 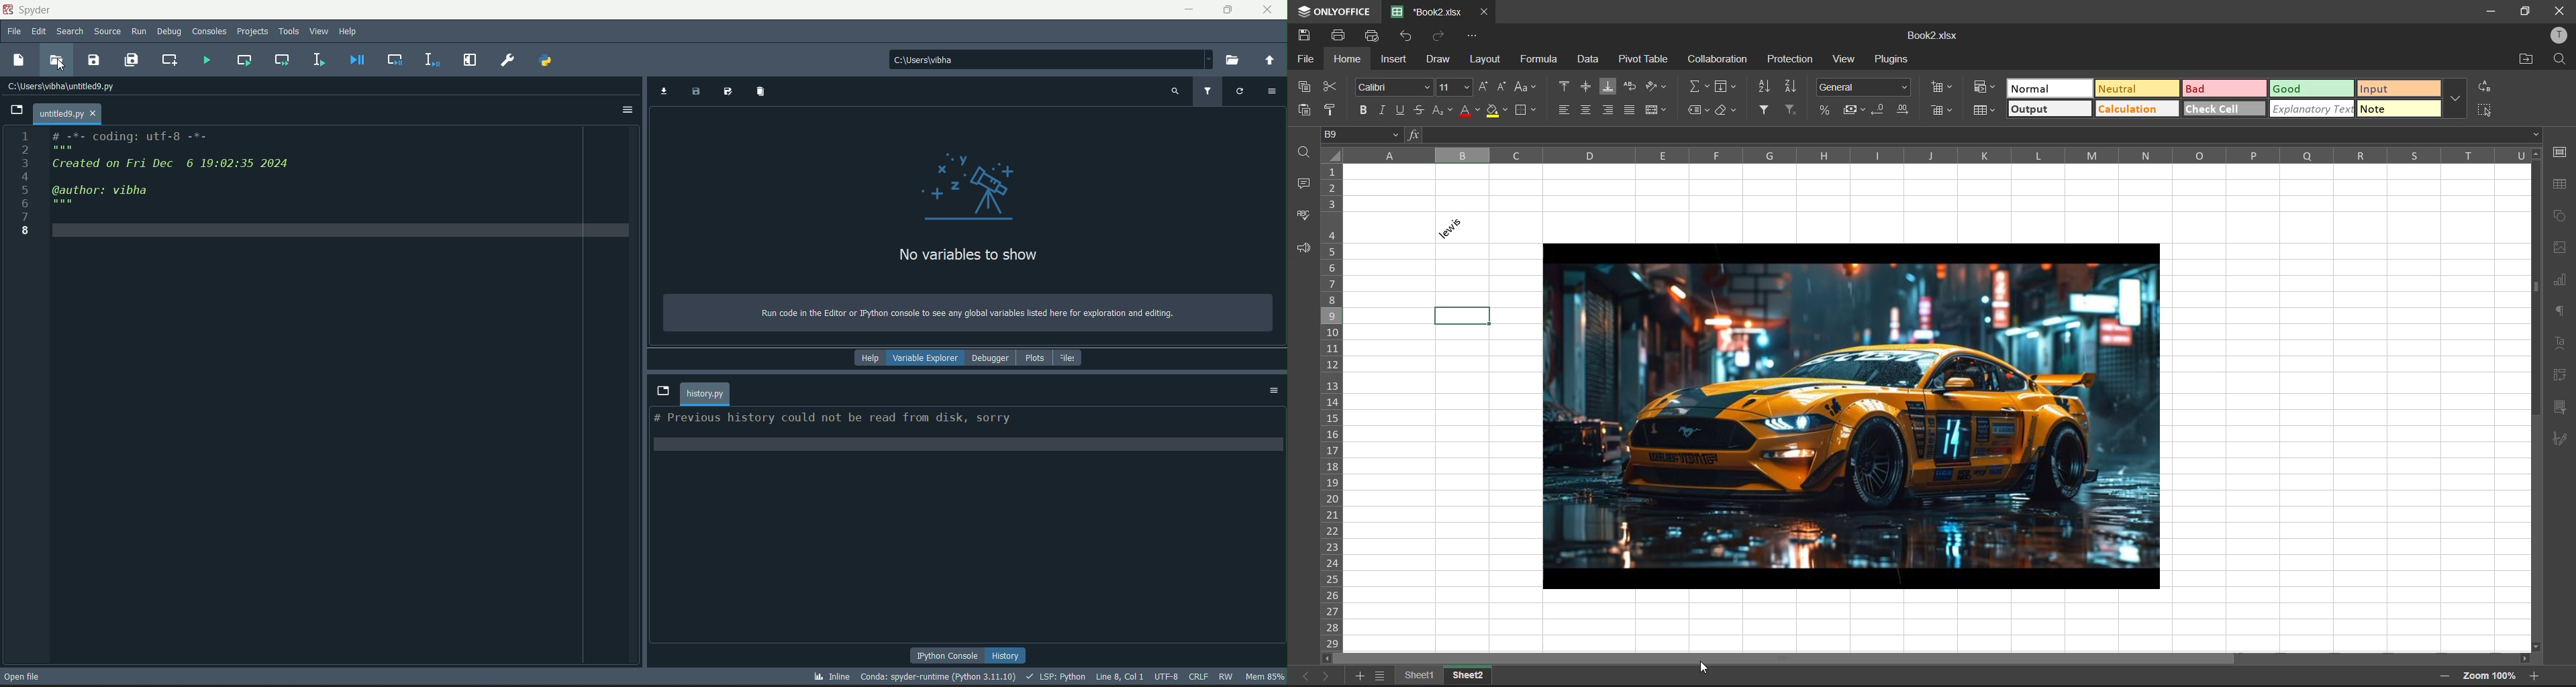 I want to click on find, so click(x=2563, y=60).